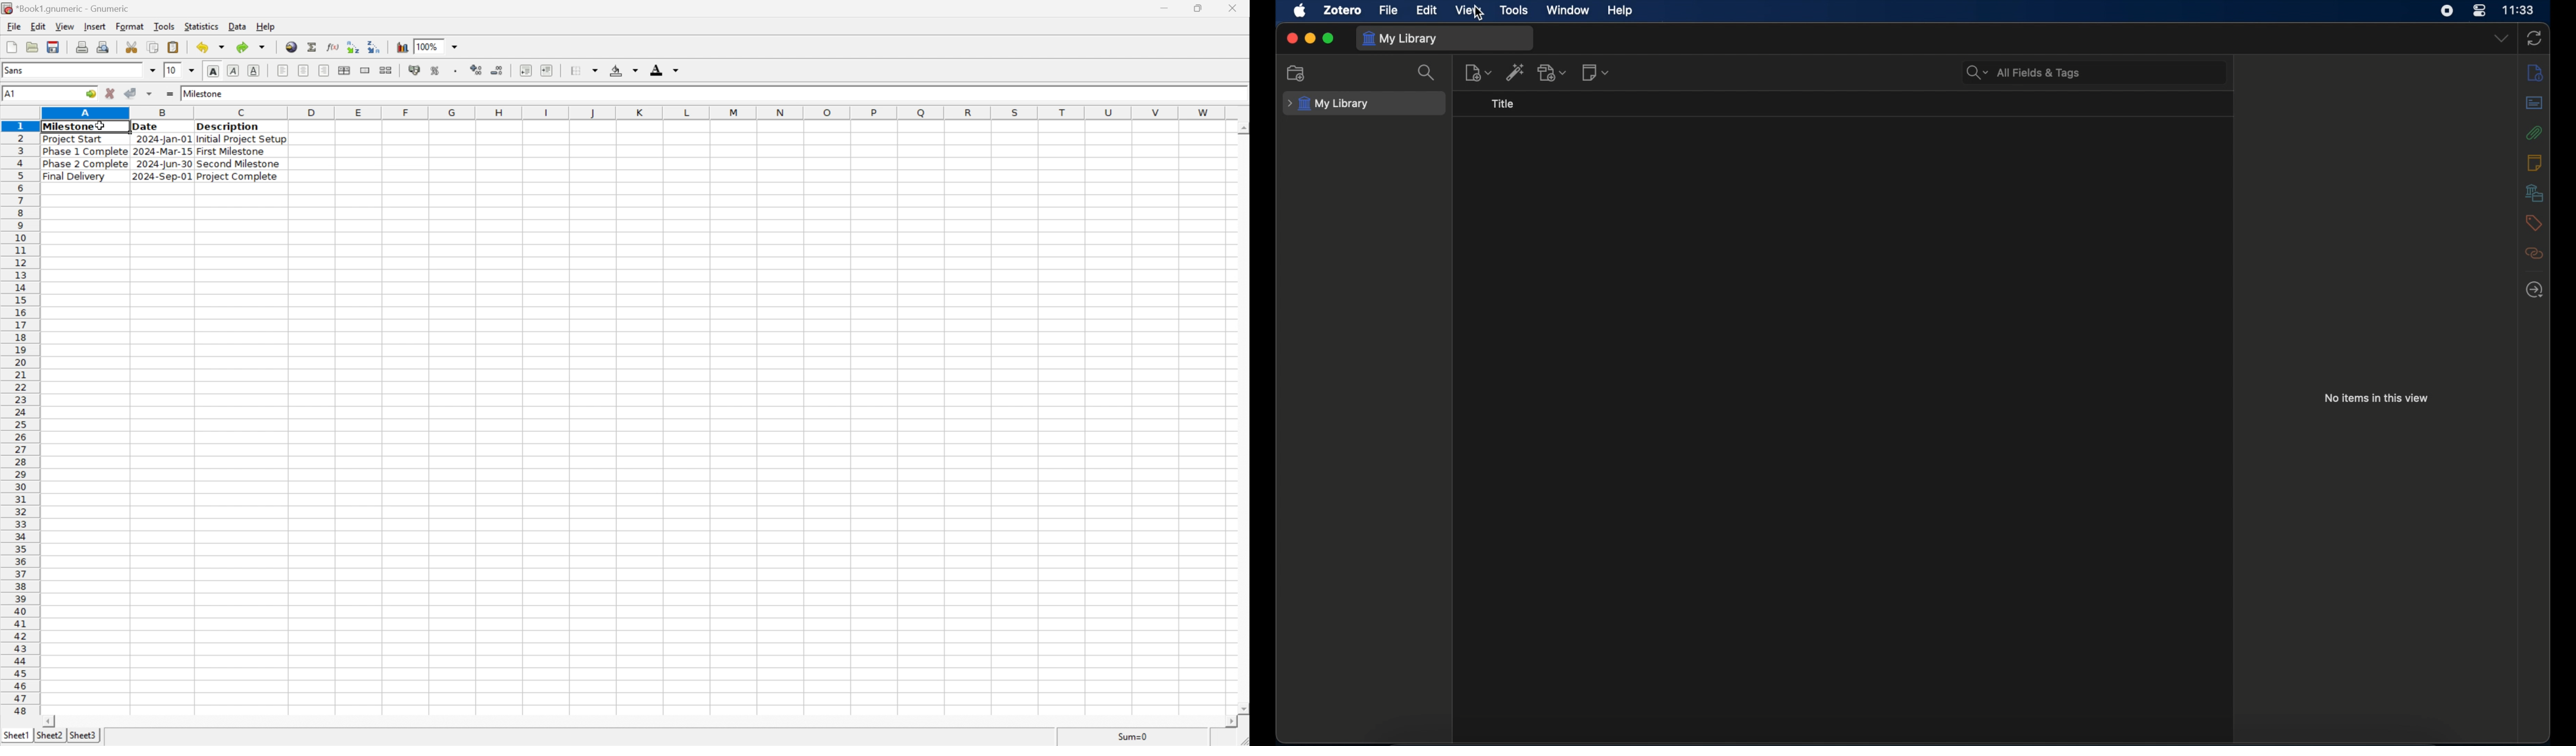 The width and height of the screenshot is (2576, 756). What do you see at coordinates (204, 92) in the screenshot?
I see `Milestone` at bounding box center [204, 92].